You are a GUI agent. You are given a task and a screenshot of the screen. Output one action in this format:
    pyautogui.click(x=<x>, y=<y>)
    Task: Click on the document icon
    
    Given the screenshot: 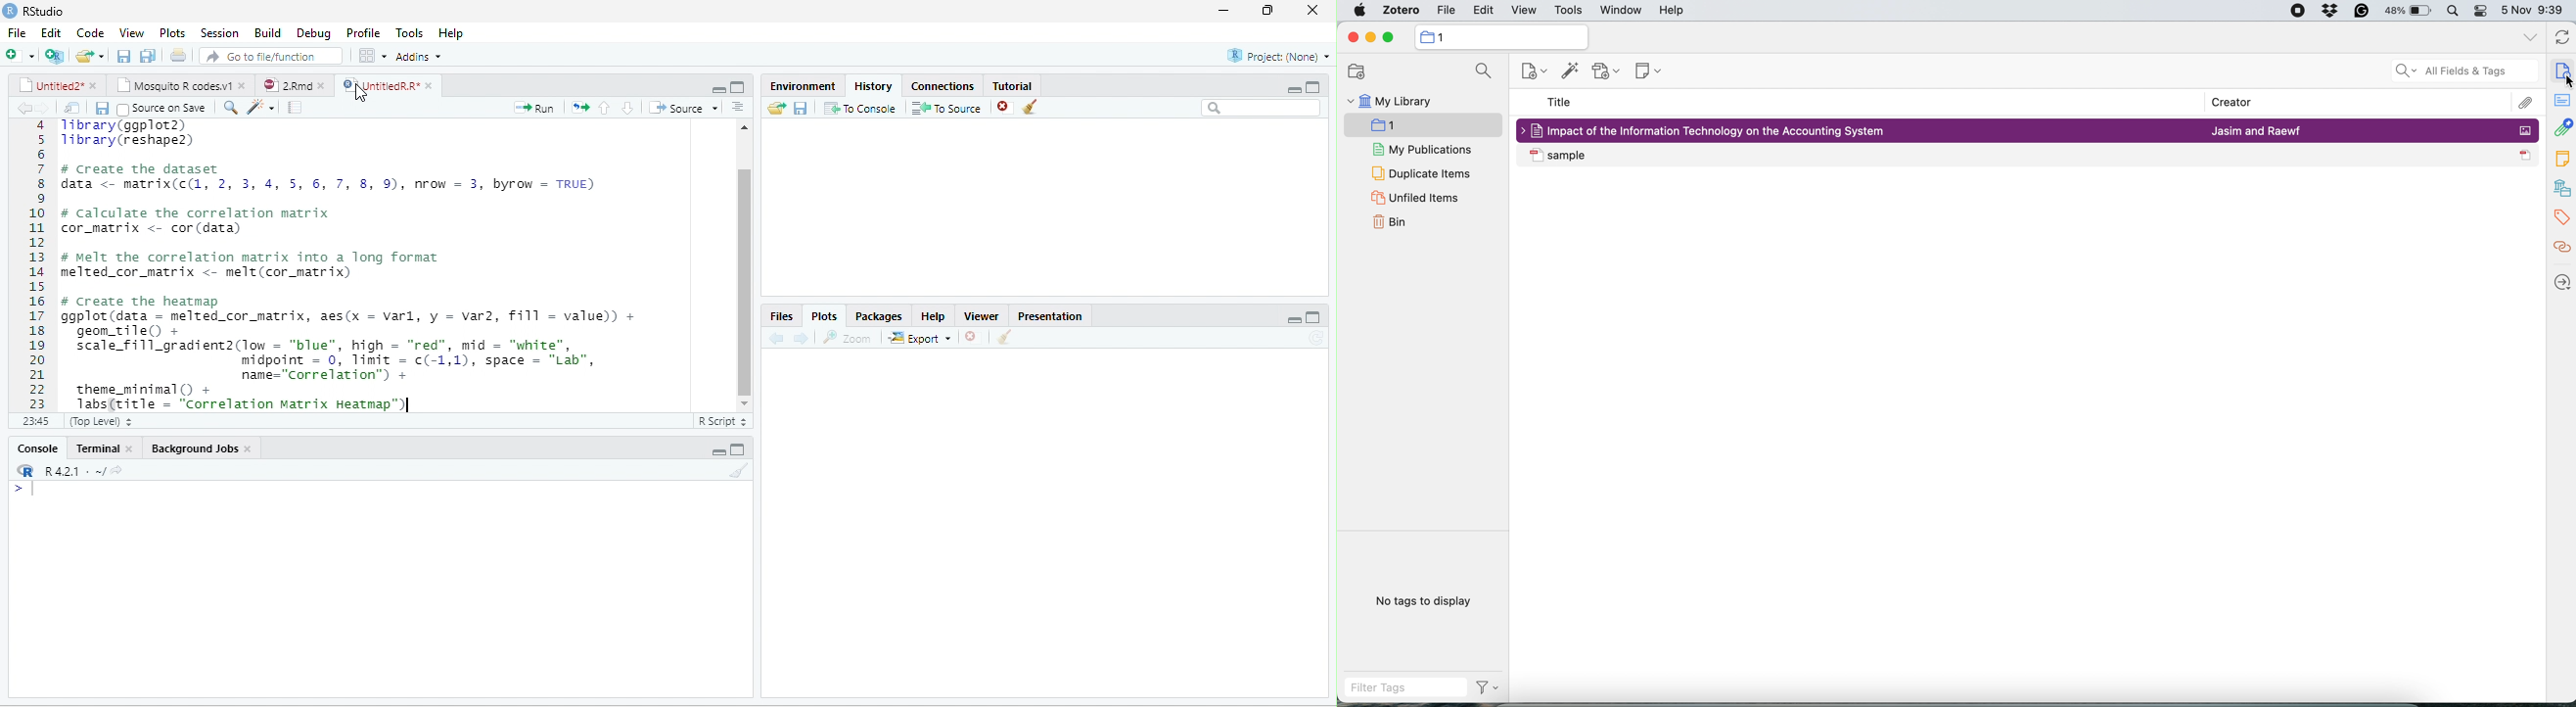 What is the action you would take?
    pyautogui.click(x=2527, y=154)
    